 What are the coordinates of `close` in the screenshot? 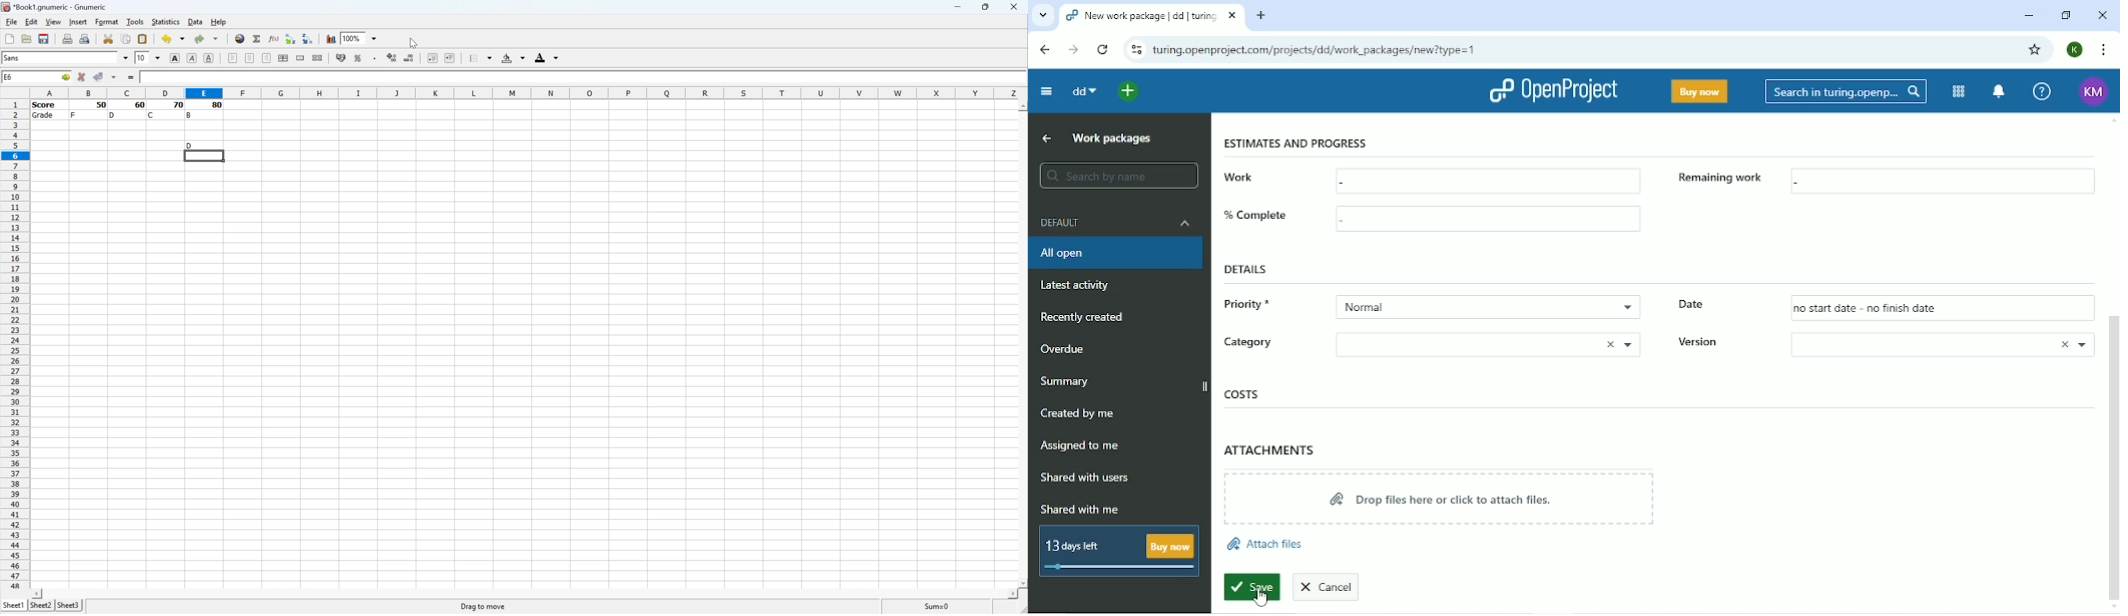 It's located at (1608, 347).